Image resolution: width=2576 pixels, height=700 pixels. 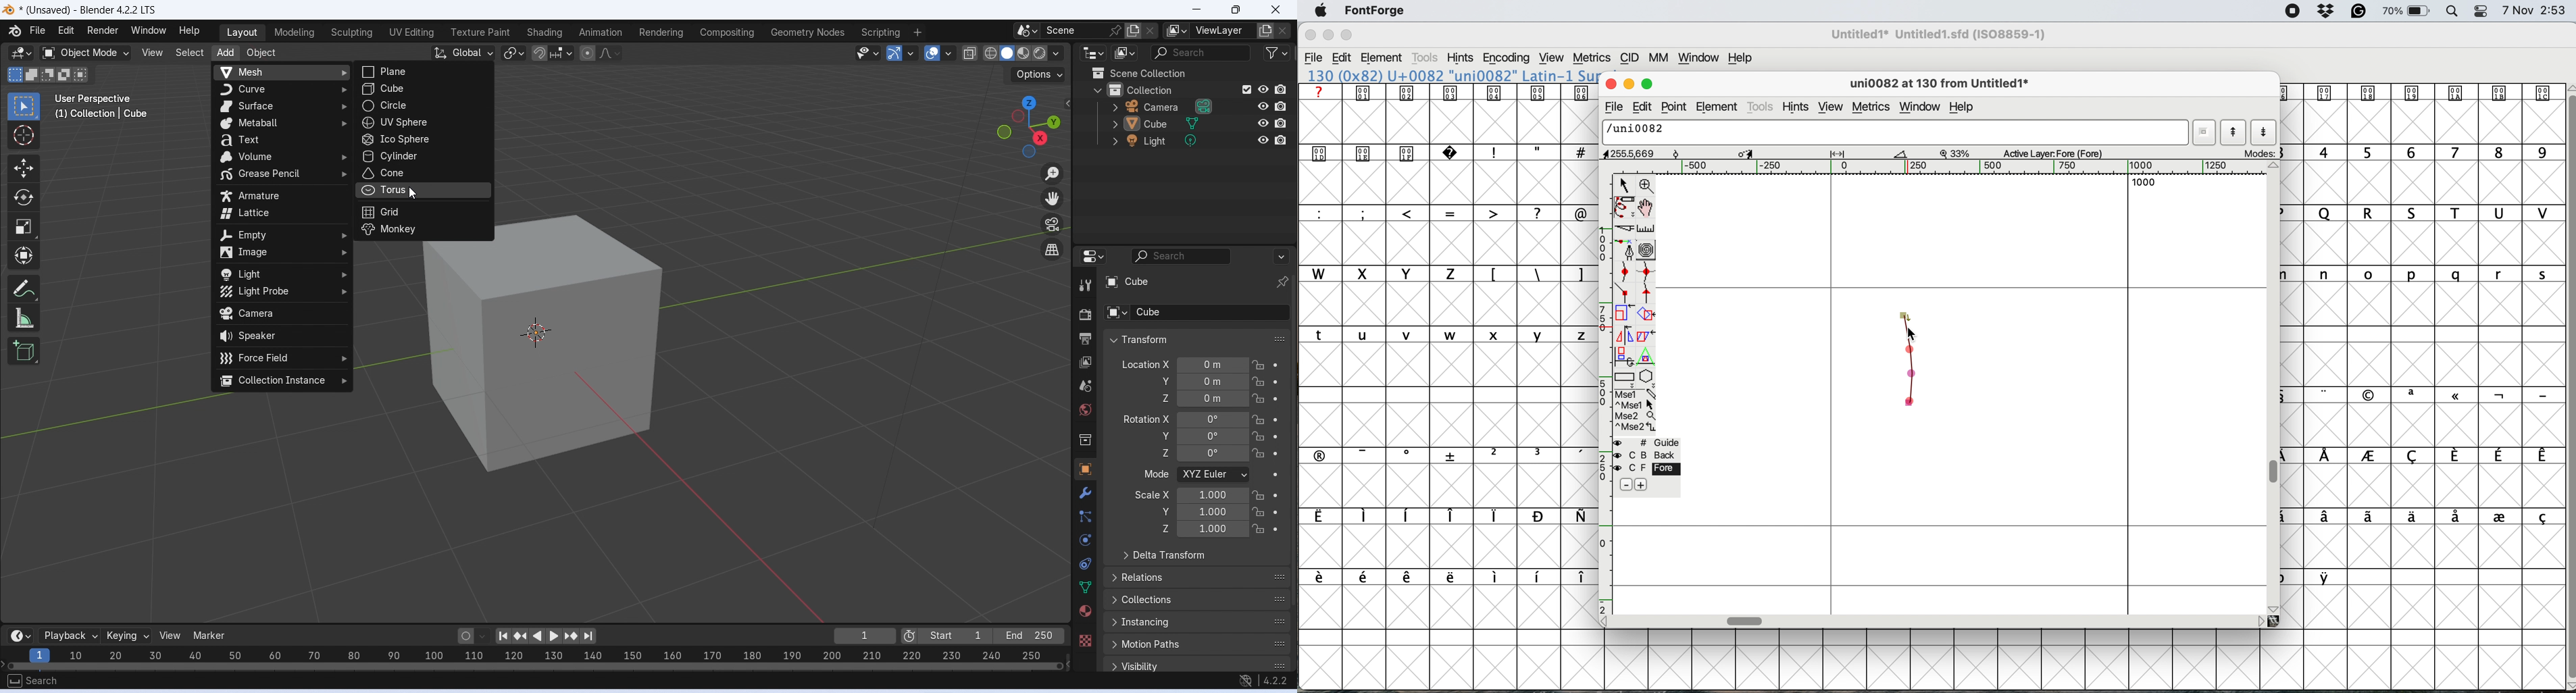 What do you see at coordinates (1028, 636) in the screenshot?
I see `End 250` at bounding box center [1028, 636].